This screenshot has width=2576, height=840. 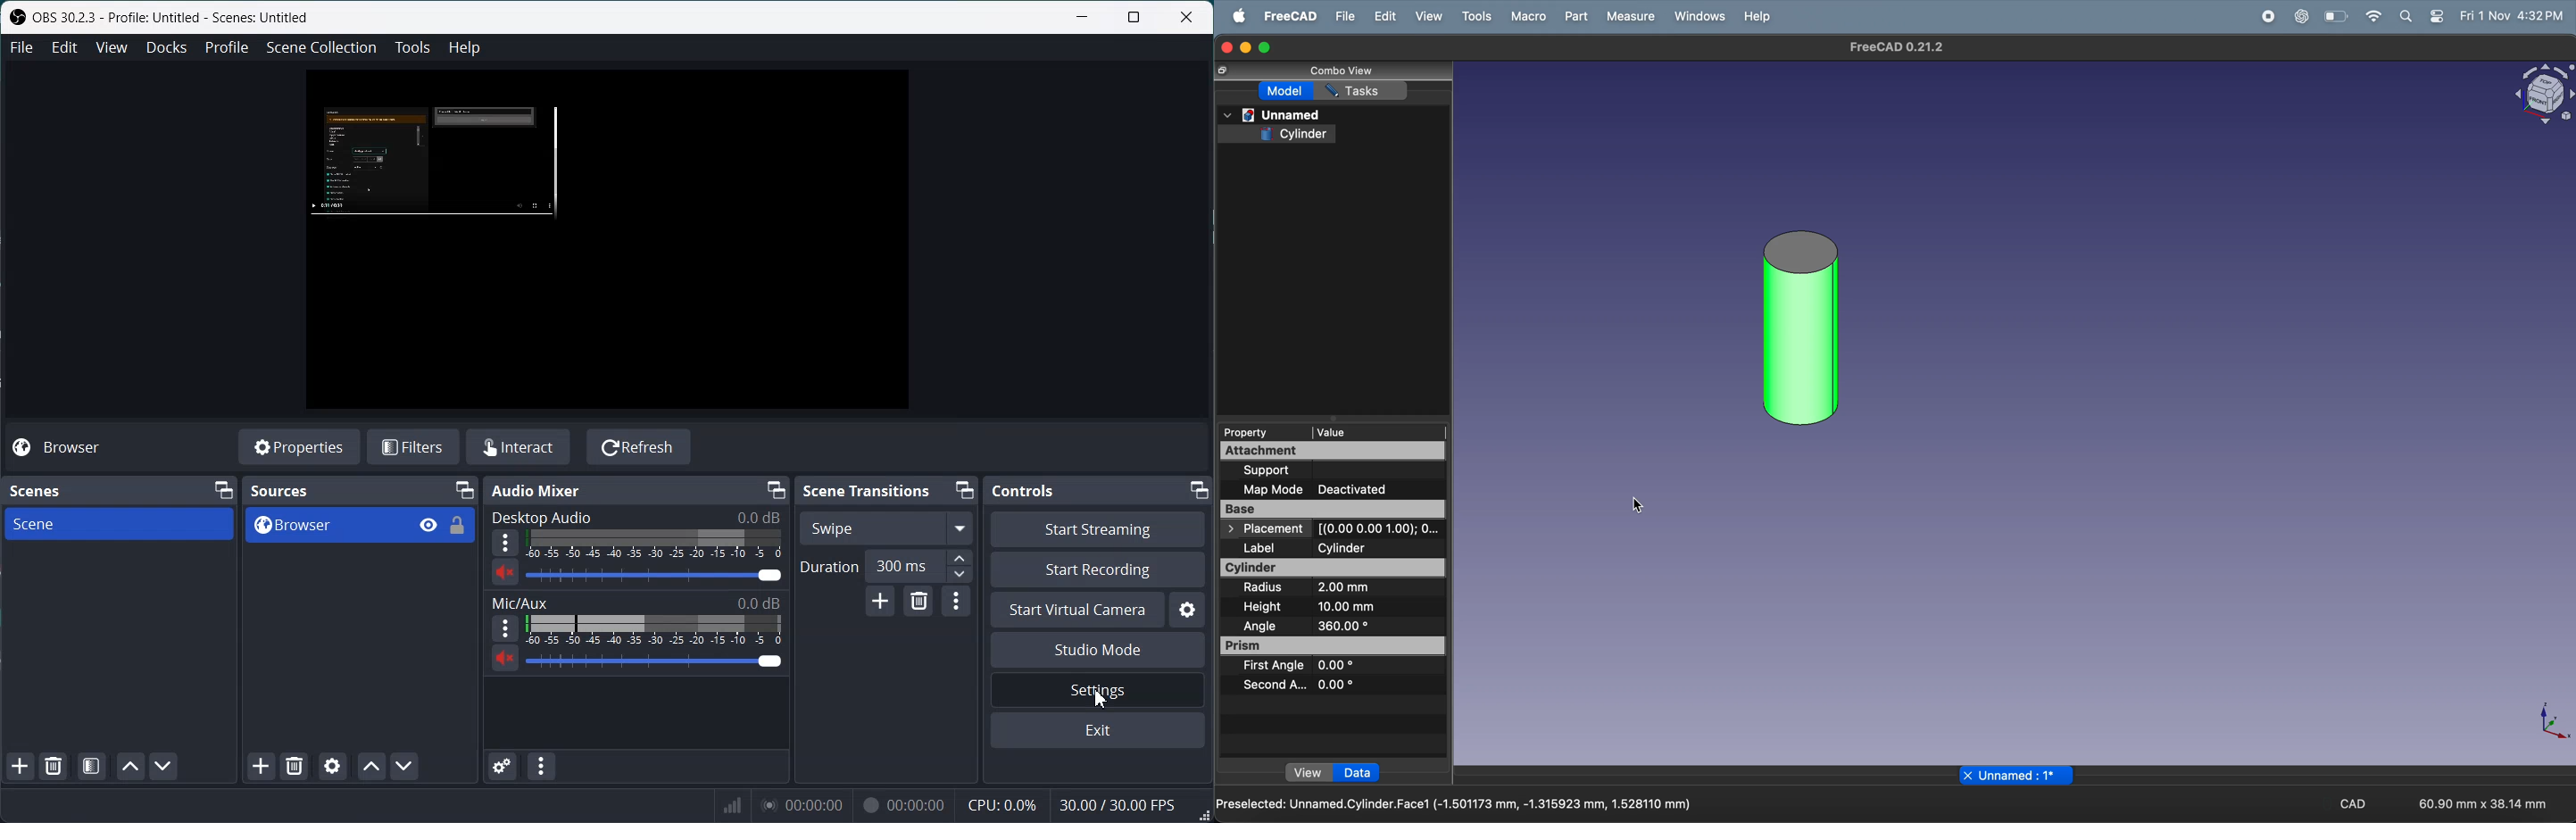 I want to click on Browser, so click(x=63, y=448).